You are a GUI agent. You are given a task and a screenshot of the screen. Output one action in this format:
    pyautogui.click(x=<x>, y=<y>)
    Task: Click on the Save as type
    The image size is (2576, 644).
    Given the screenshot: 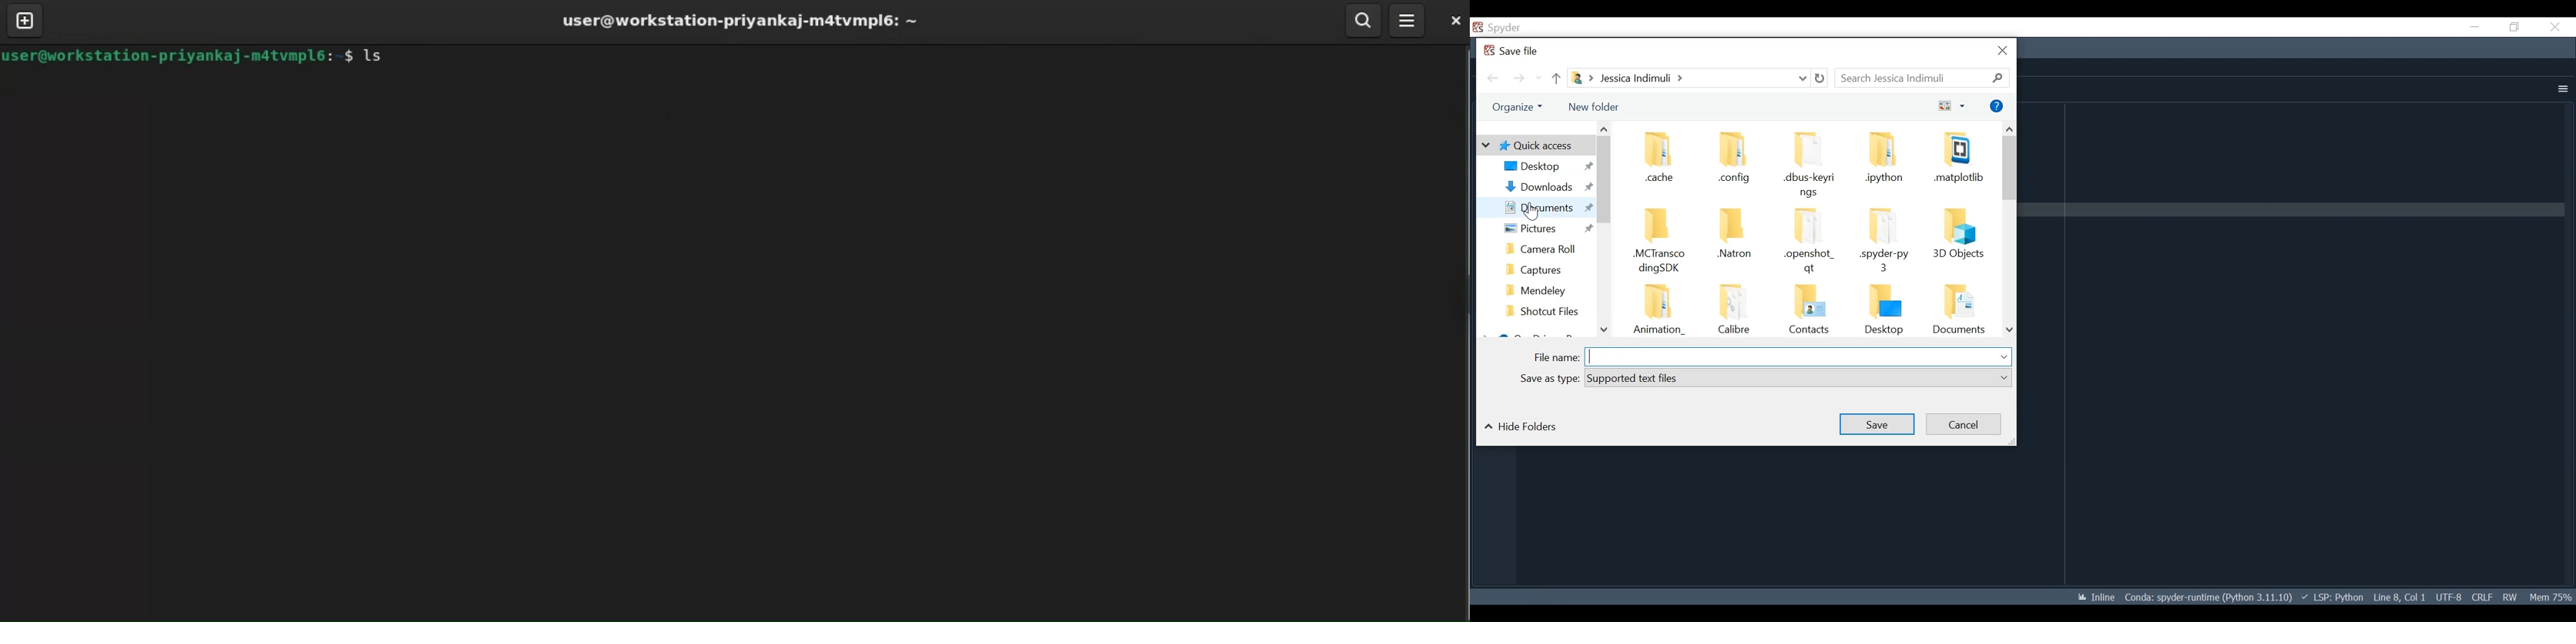 What is the action you would take?
    pyautogui.click(x=1550, y=377)
    